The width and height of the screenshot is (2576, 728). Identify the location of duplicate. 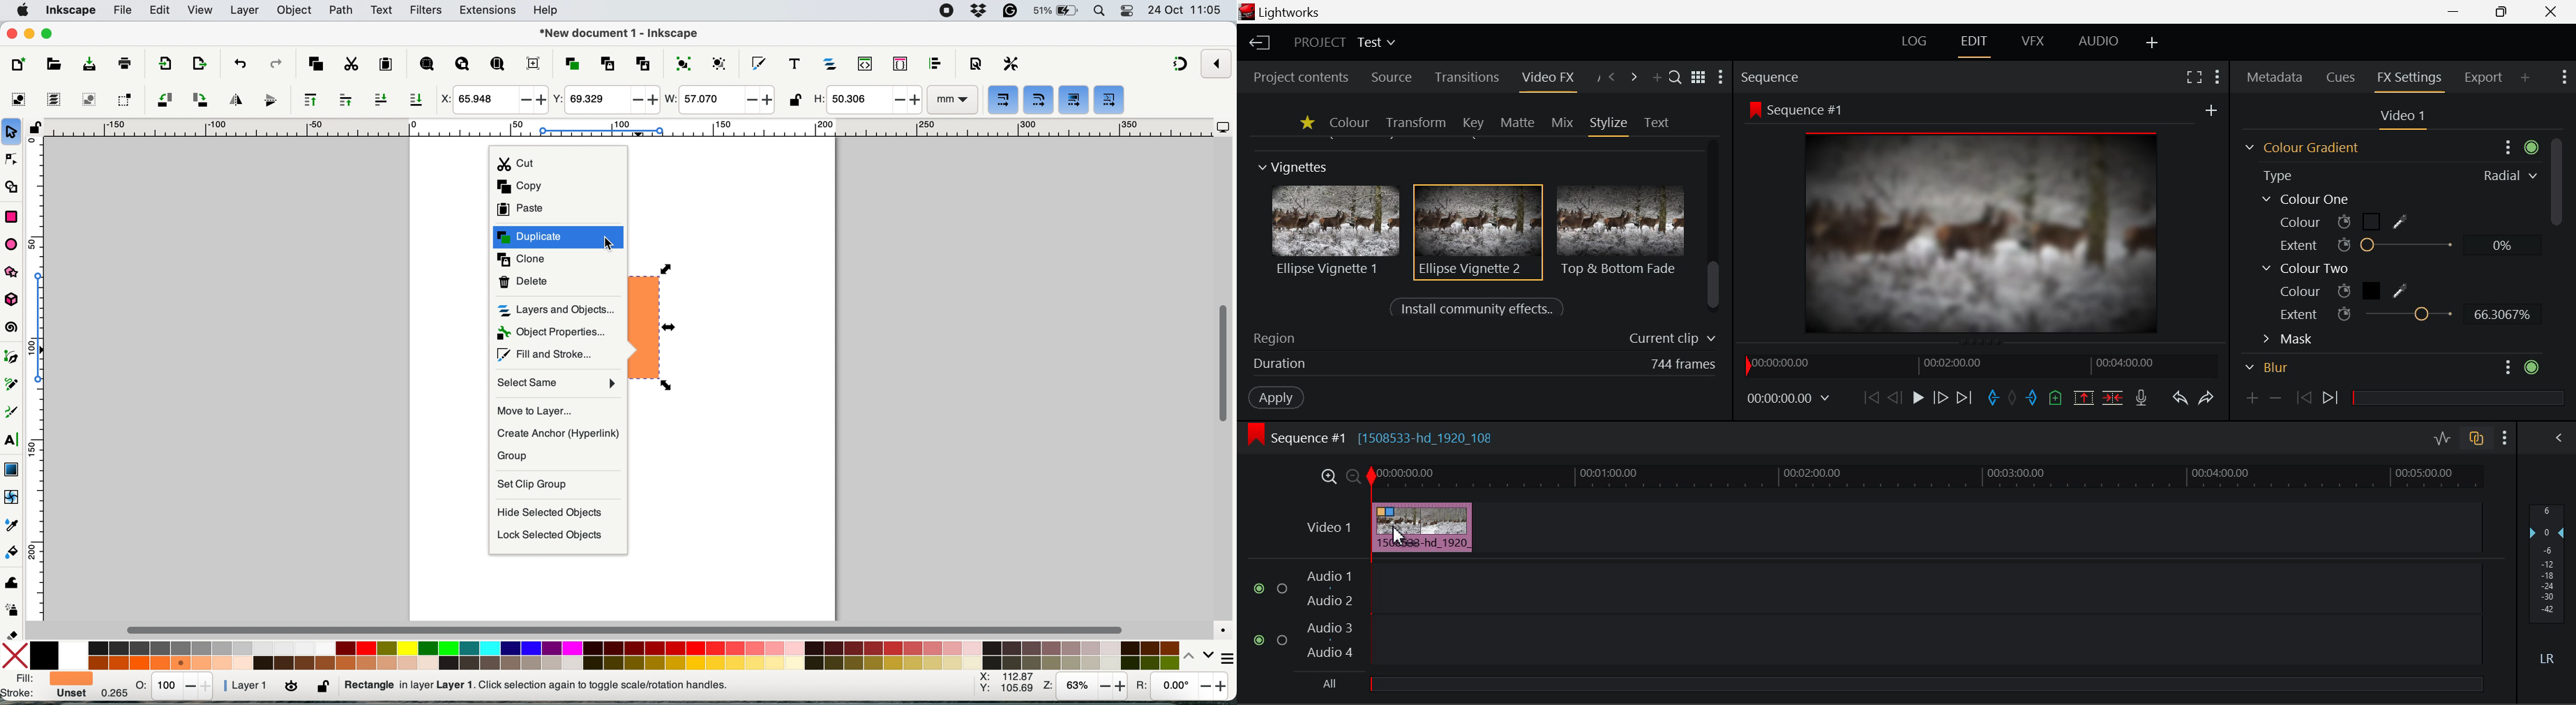
(558, 237).